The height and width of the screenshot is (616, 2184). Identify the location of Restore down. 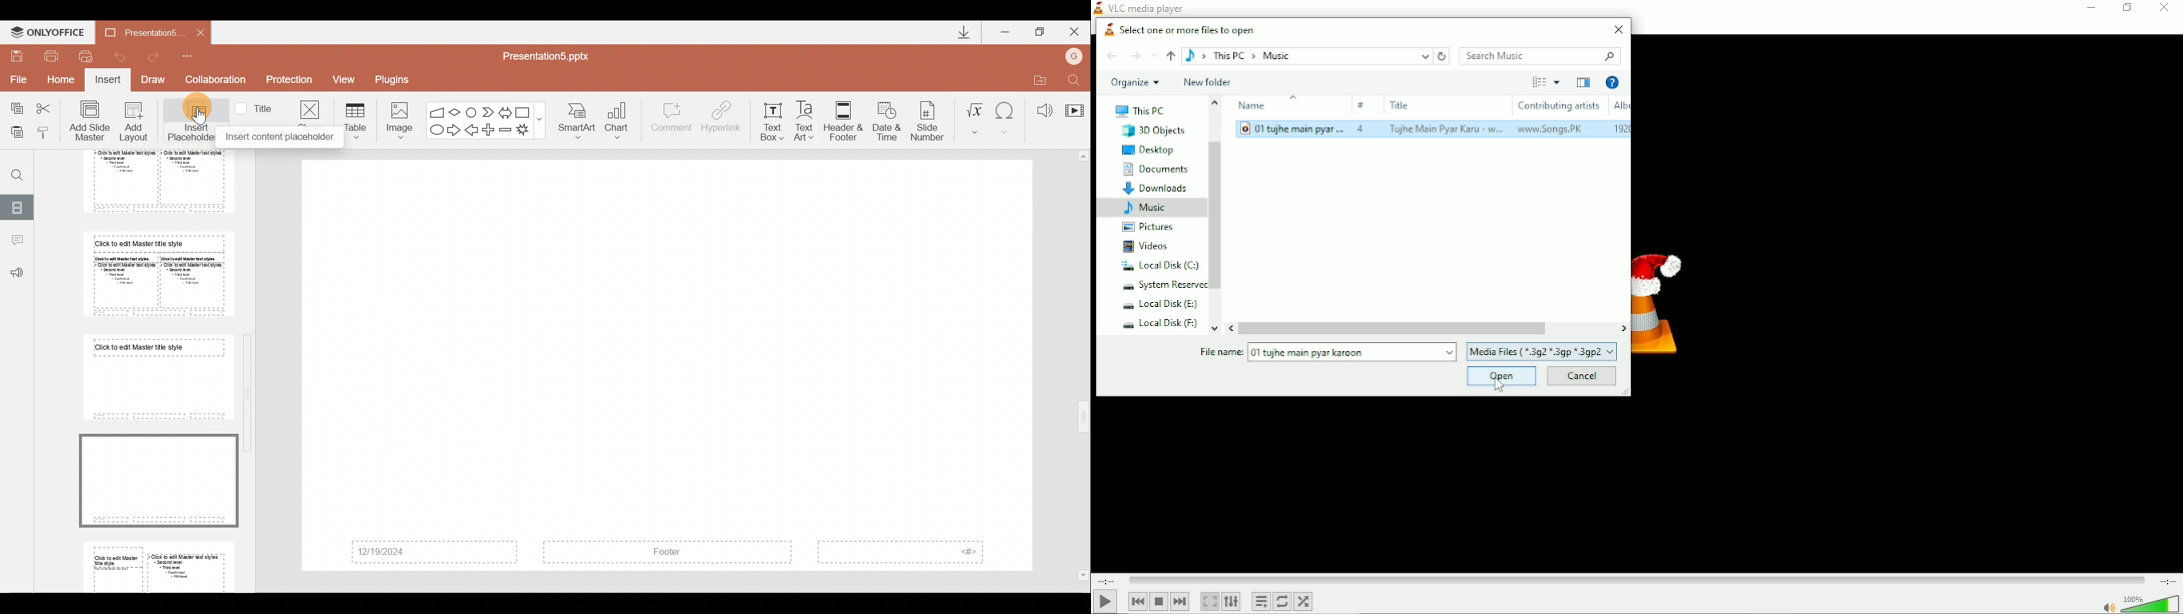
(2126, 10).